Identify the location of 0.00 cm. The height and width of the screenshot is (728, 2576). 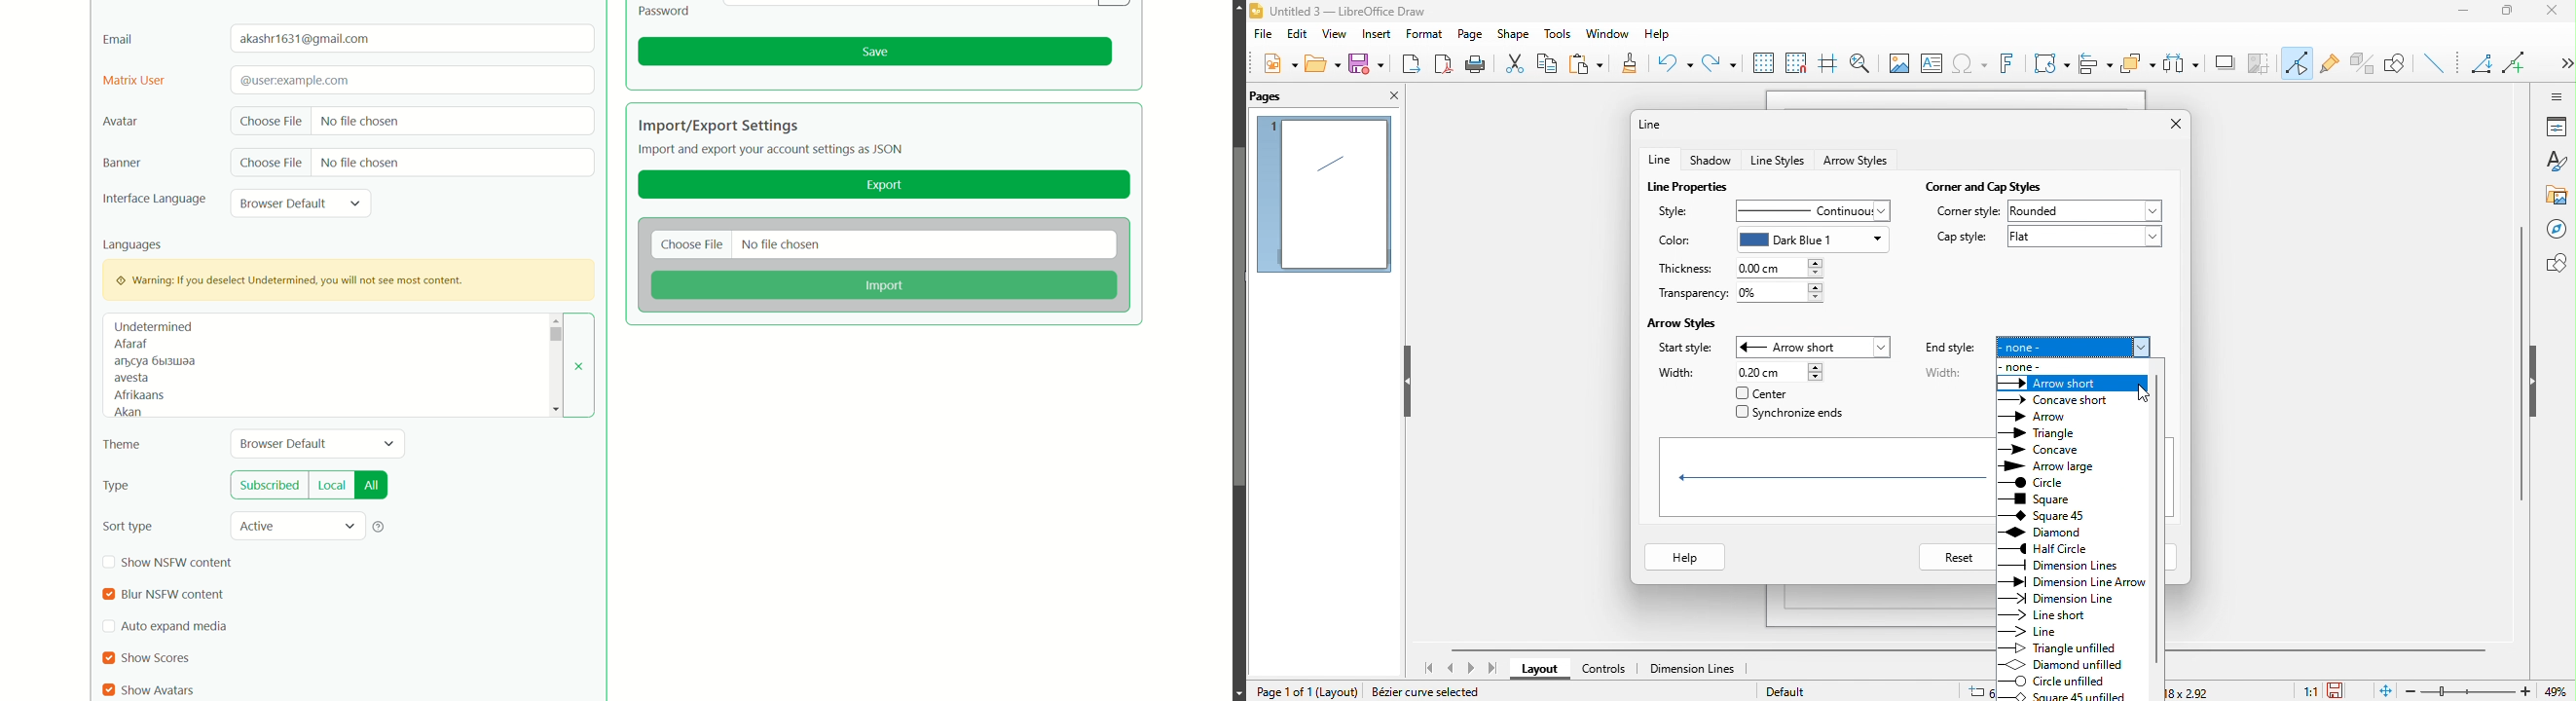
(1782, 268).